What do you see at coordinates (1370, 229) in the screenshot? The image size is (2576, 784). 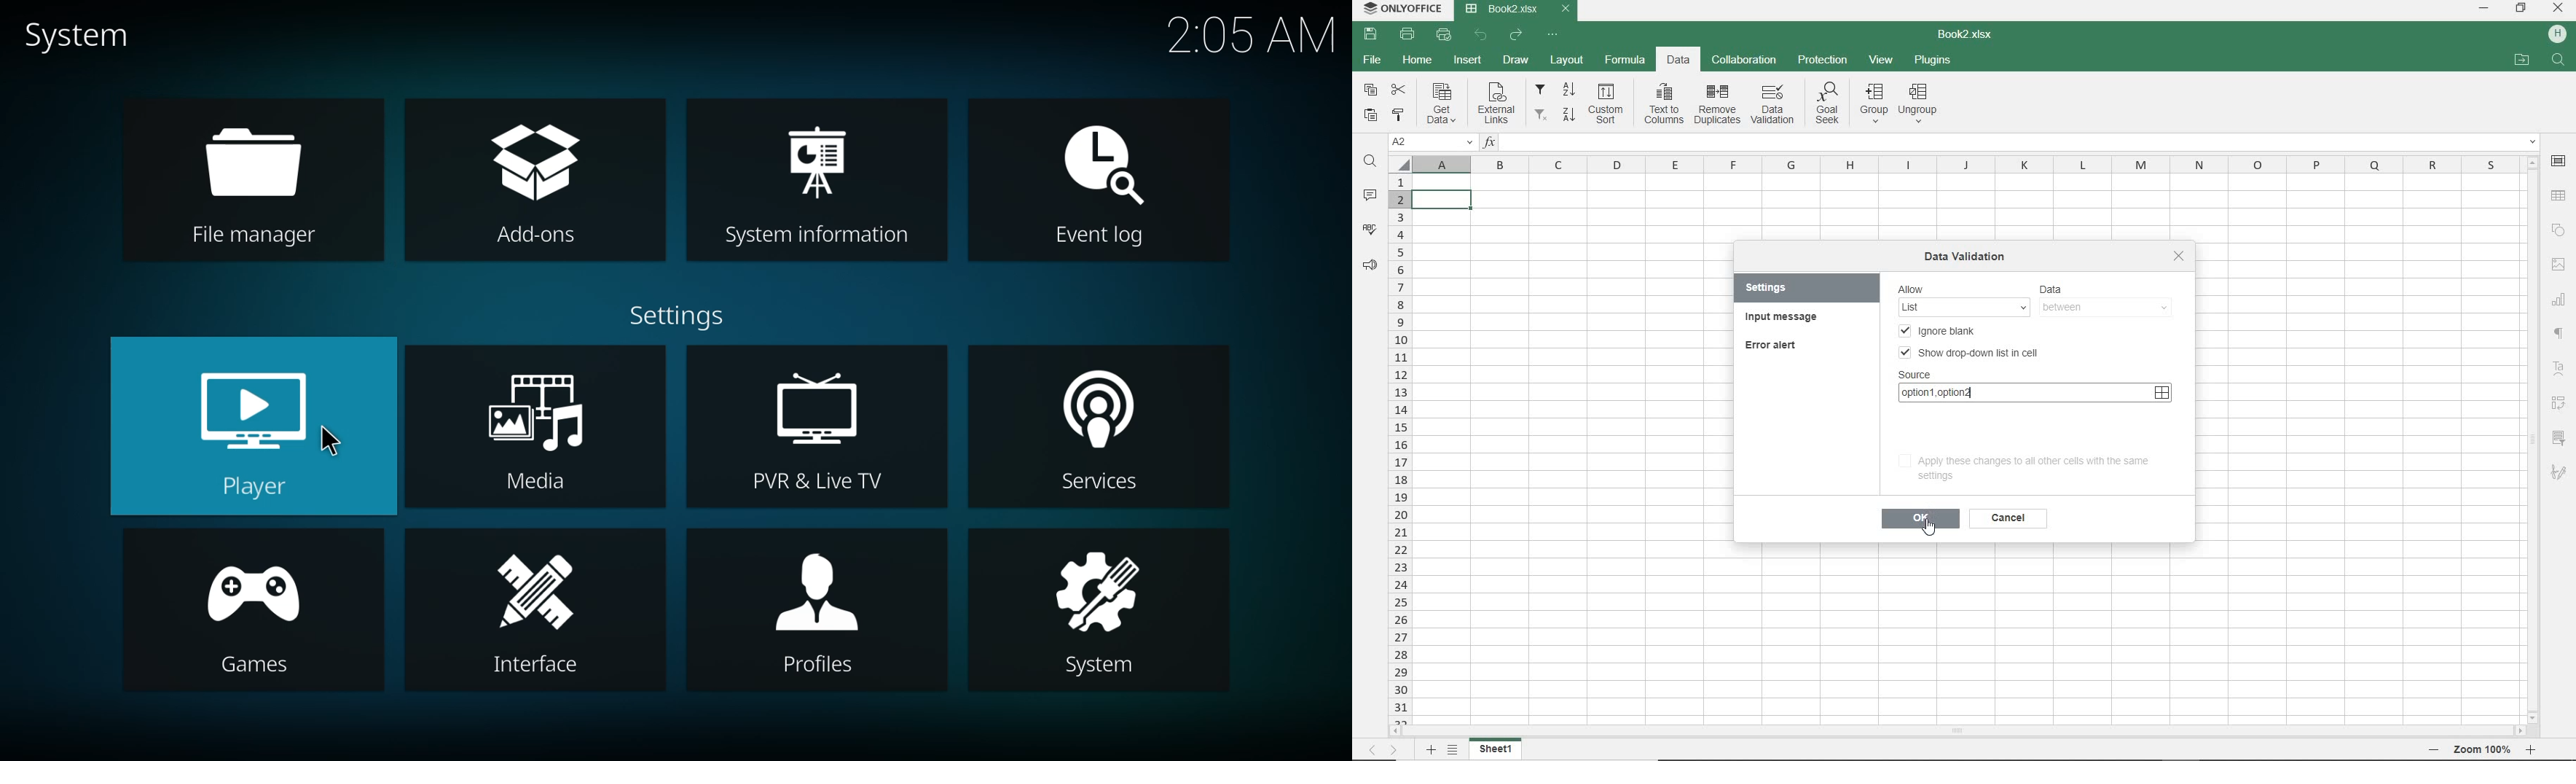 I see `SPELL CHECKING` at bounding box center [1370, 229].